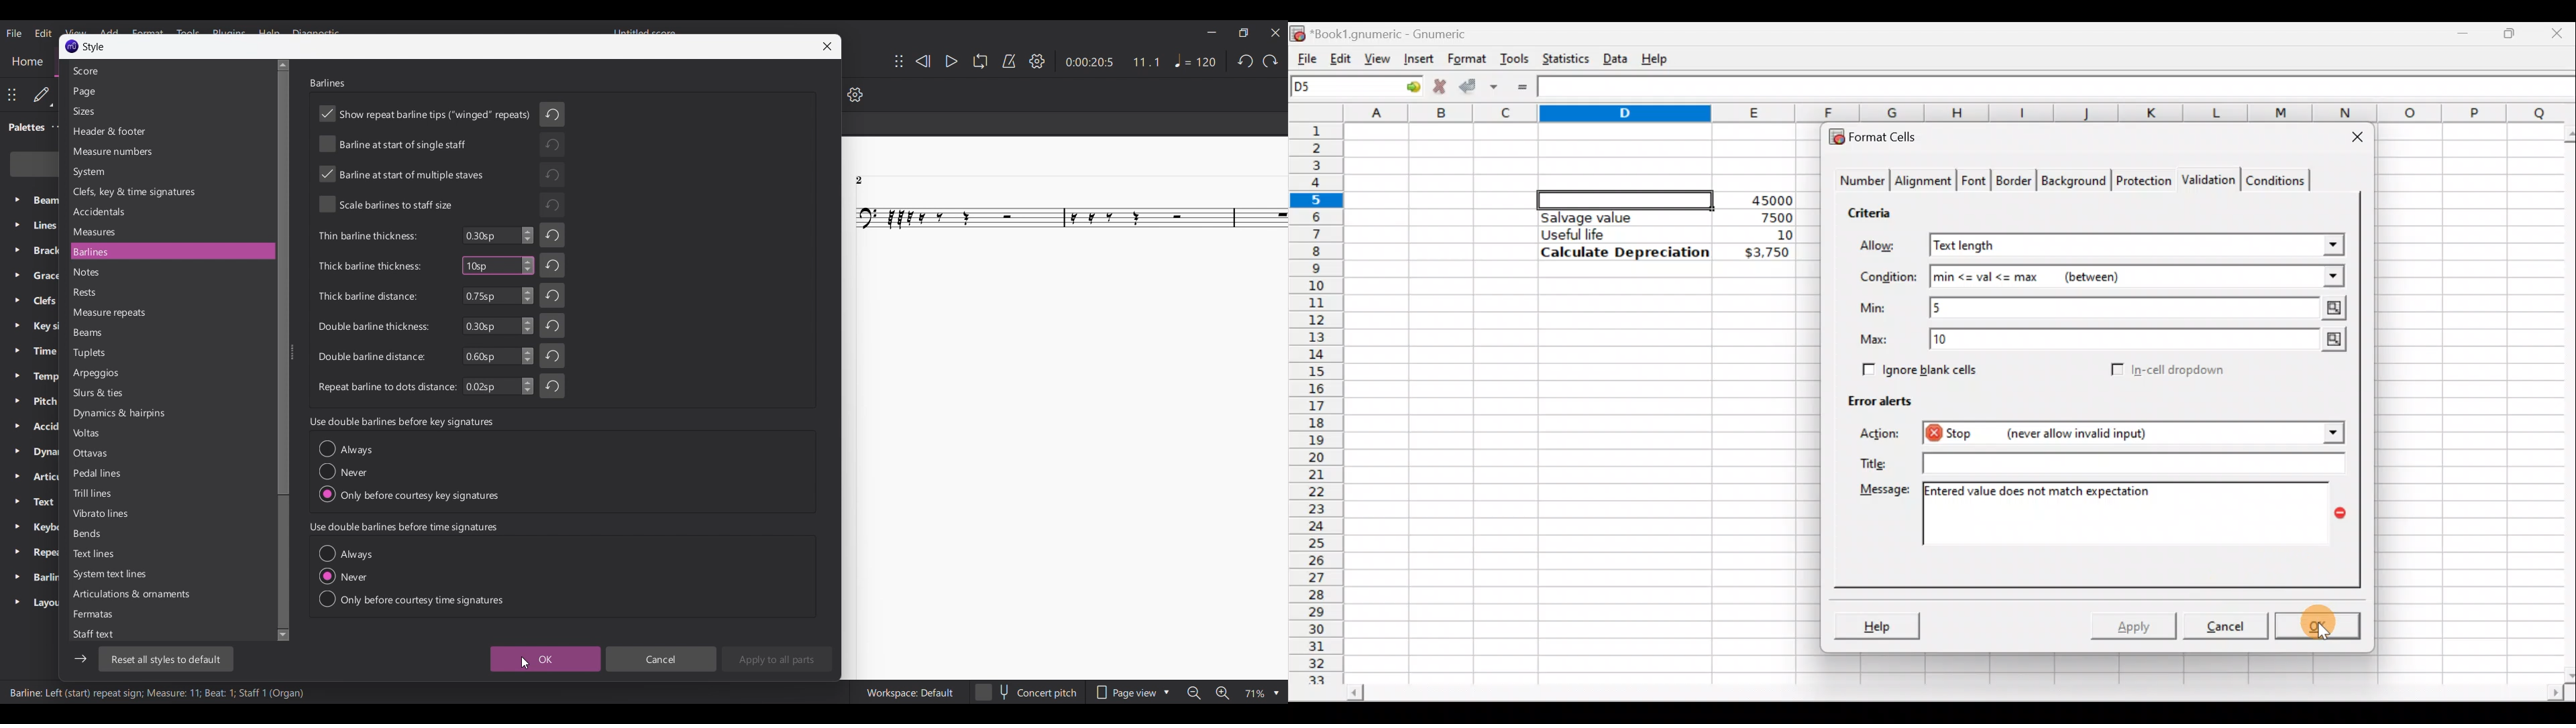 This screenshot has width=2576, height=728. What do you see at coordinates (2334, 626) in the screenshot?
I see `Cursor on OK` at bounding box center [2334, 626].